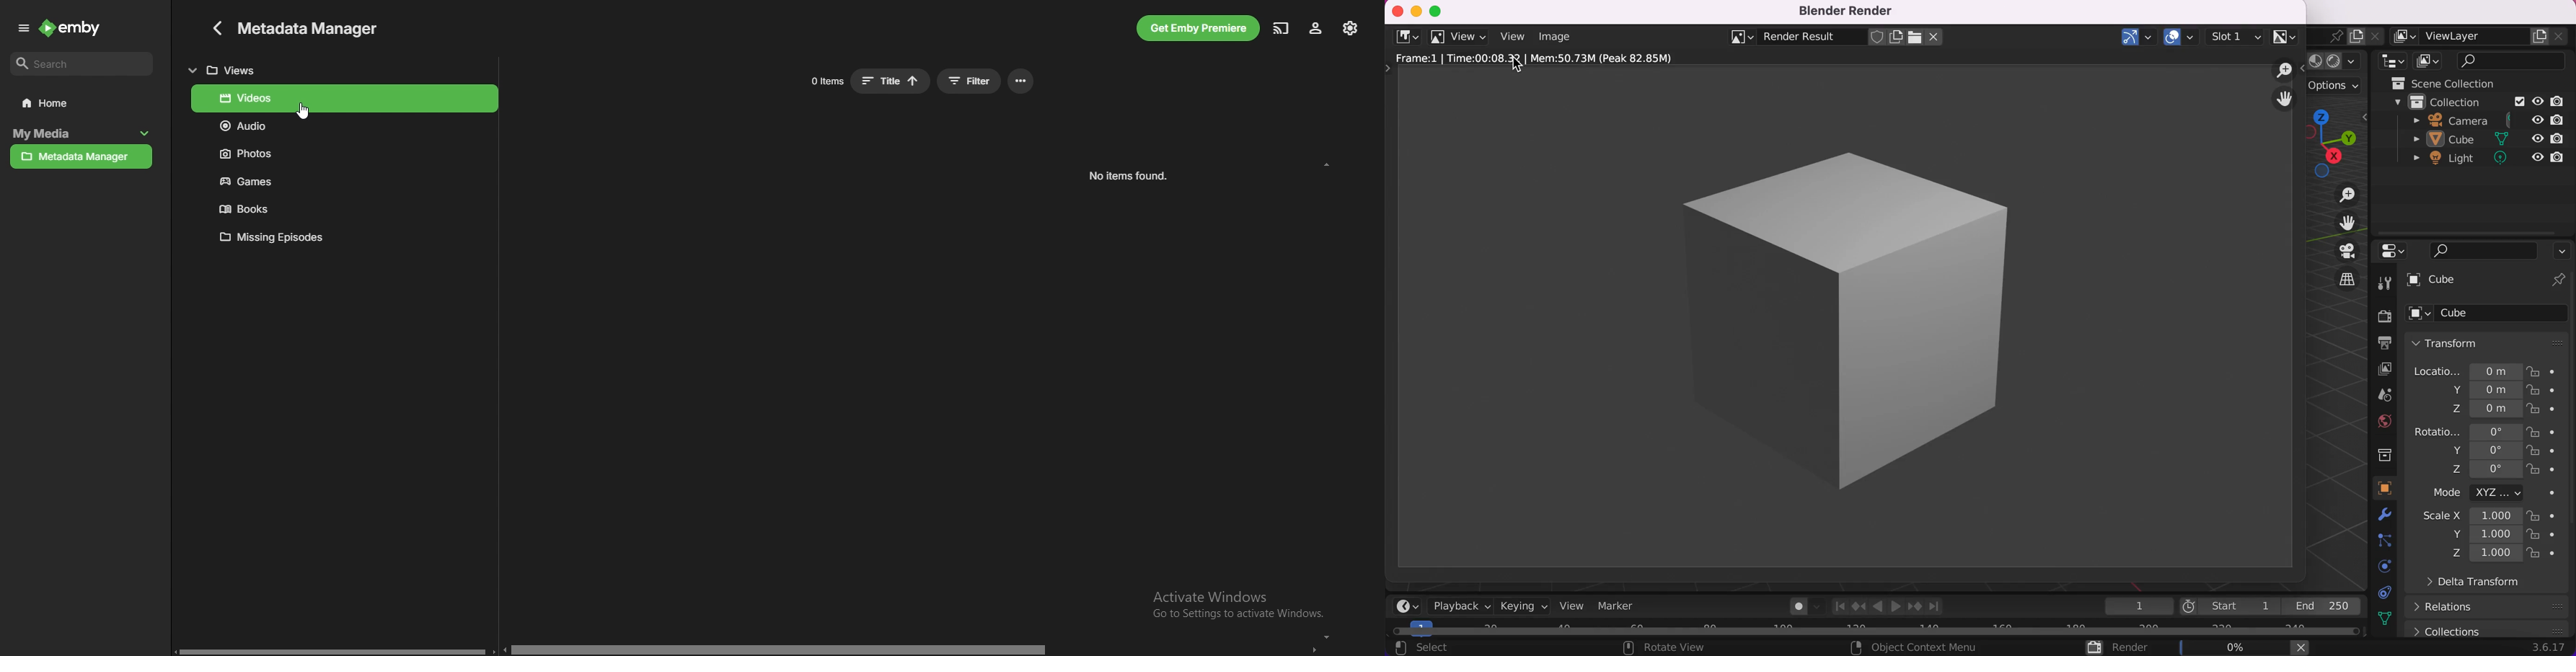  Describe the element at coordinates (172, 652) in the screenshot. I see `go left` at that location.